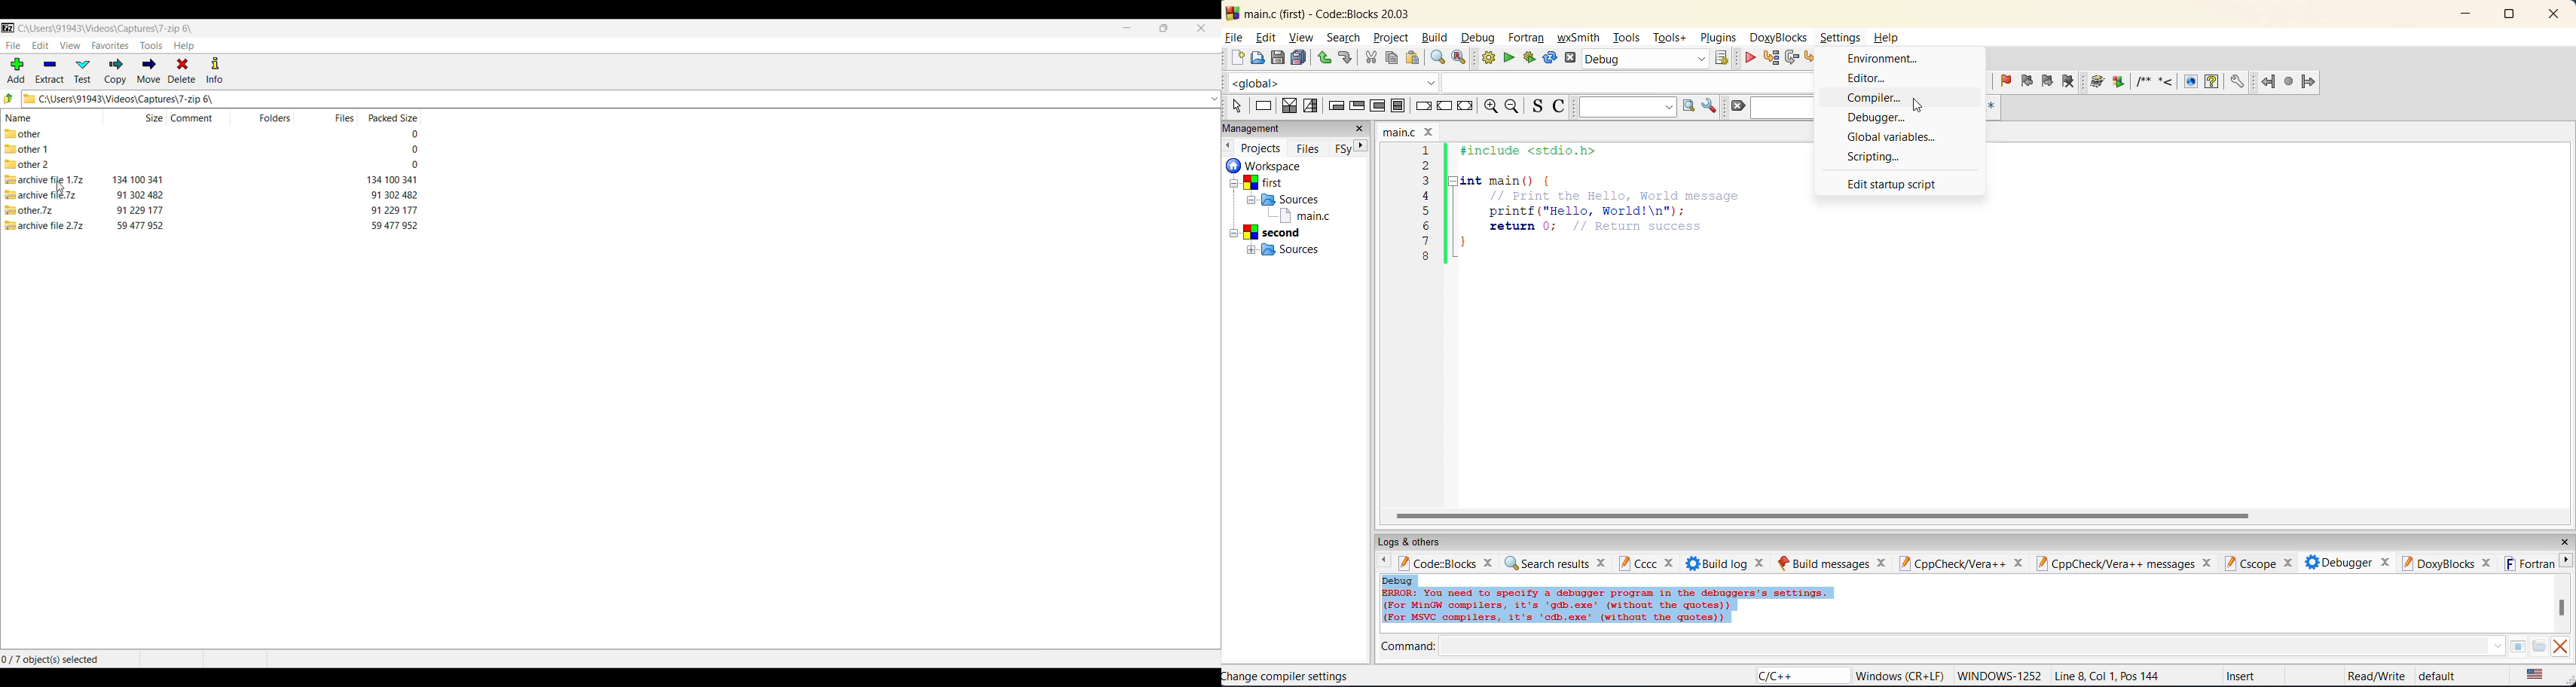 The height and width of the screenshot is (700, 2576). Describe the element at coordinates (1267, 105) in the screenshot. I see `instruction` at that location.